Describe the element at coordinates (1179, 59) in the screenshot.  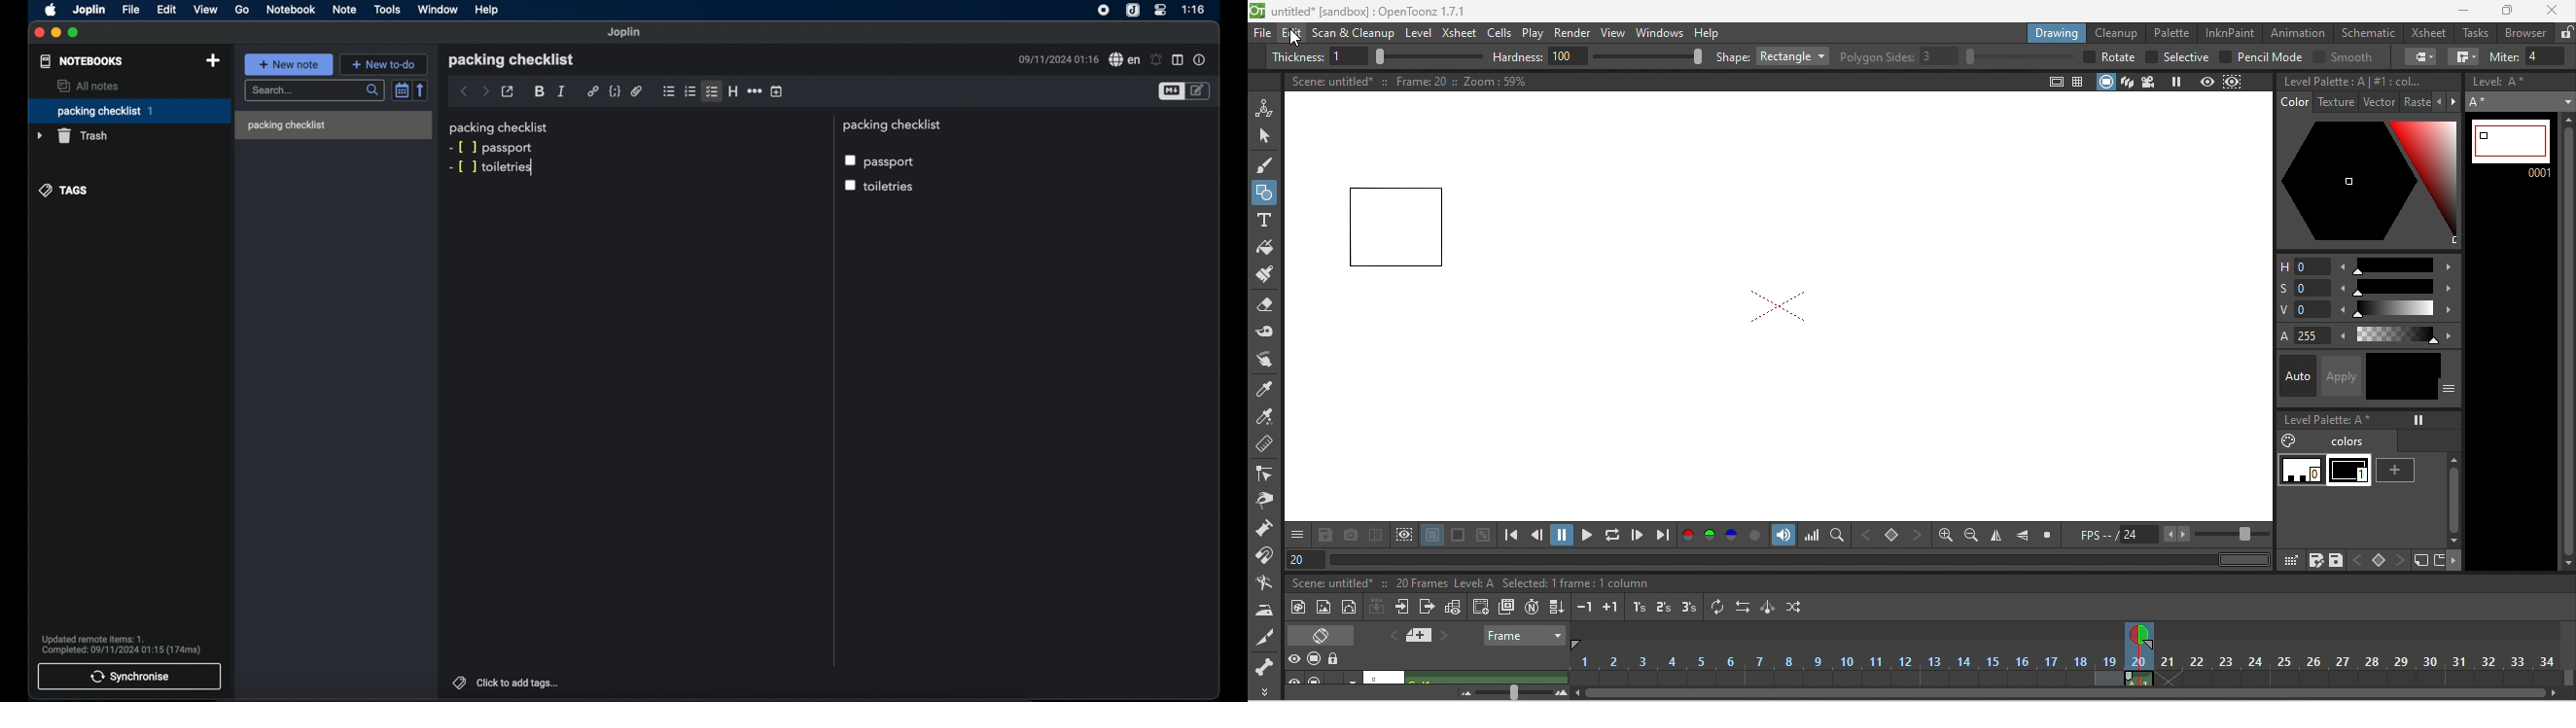
I see `toggle editor layout` at that location.